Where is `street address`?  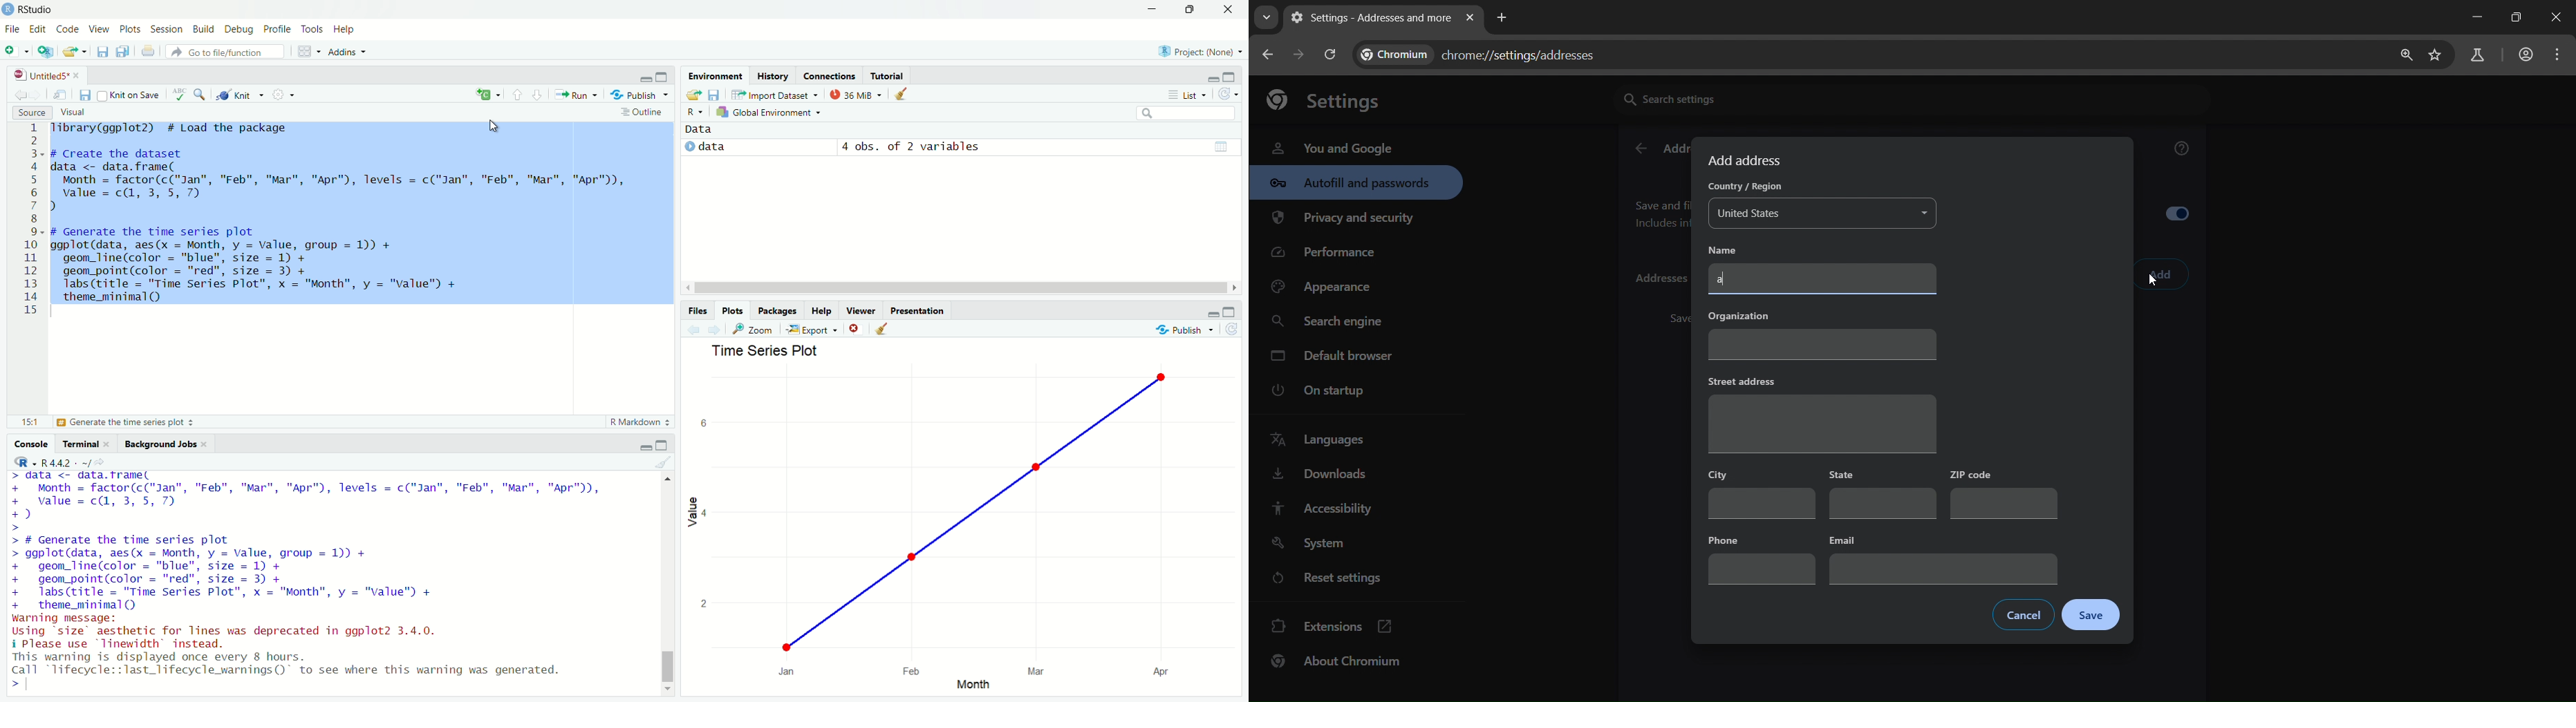
street address is located at coordinates (1821, 413).